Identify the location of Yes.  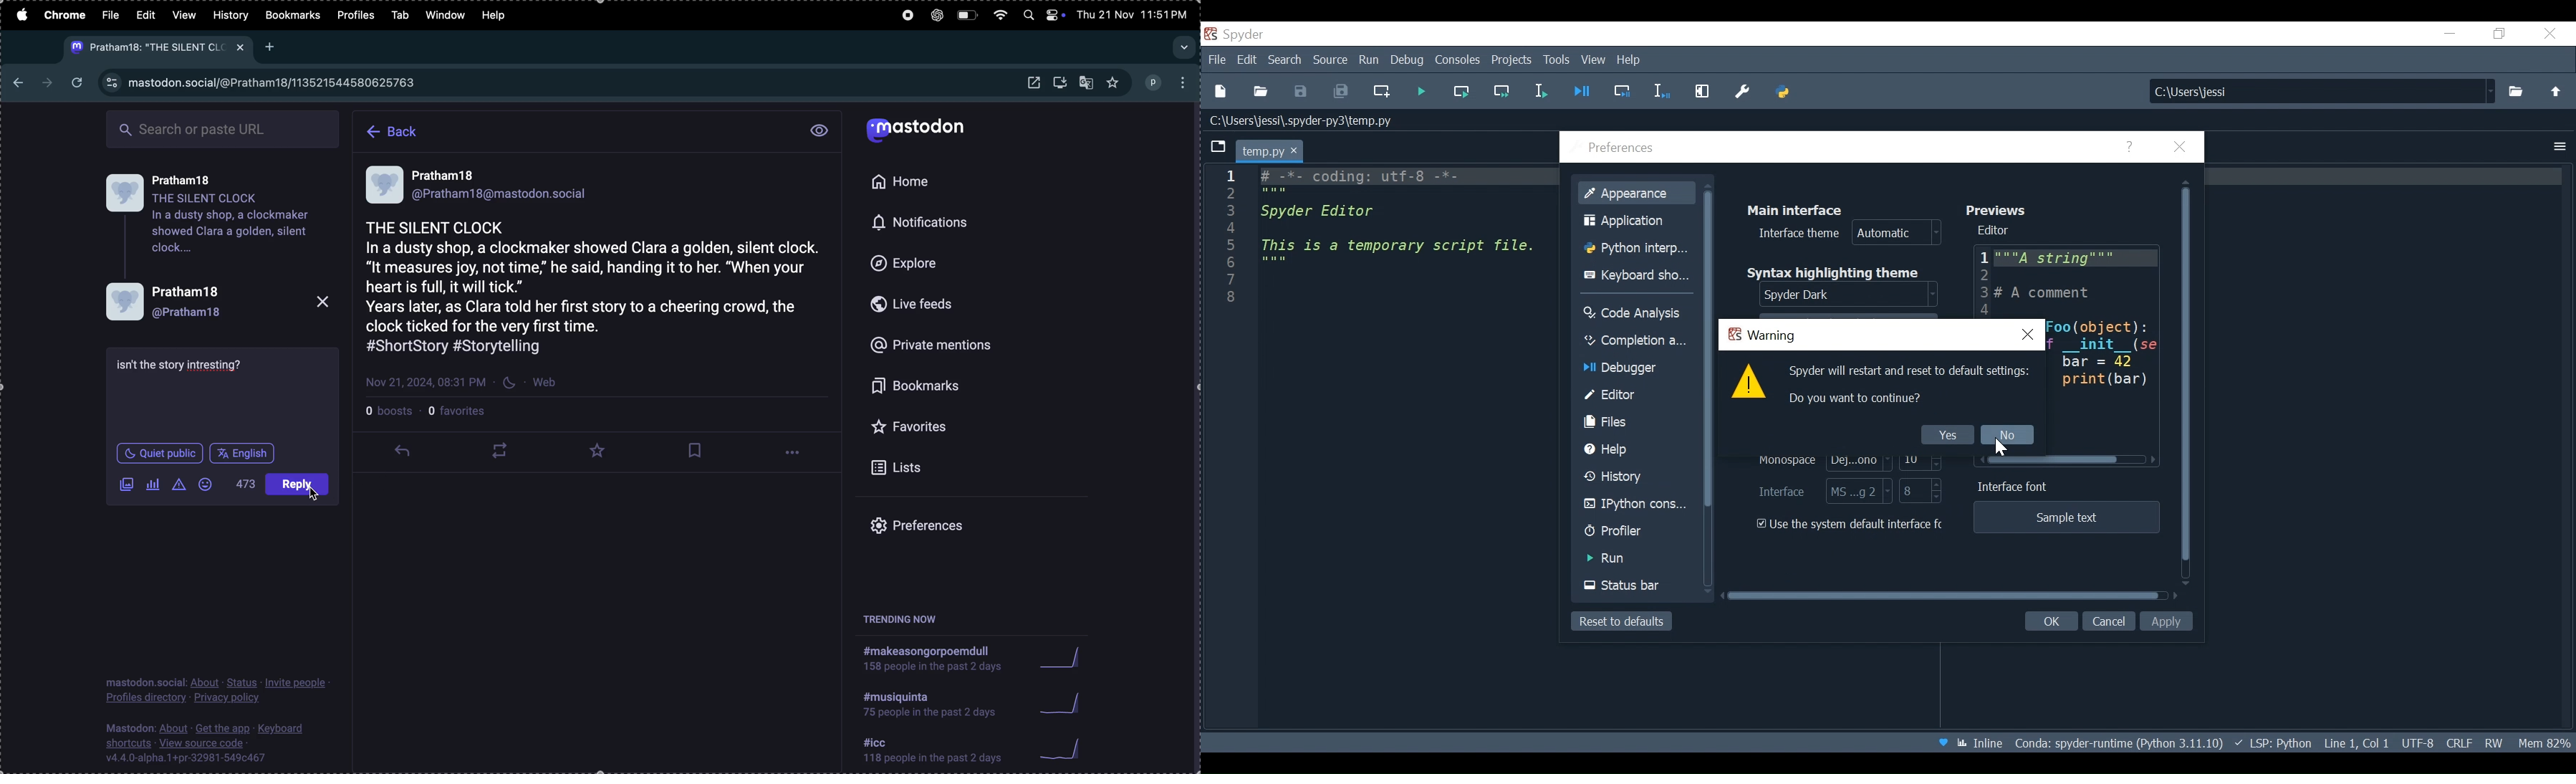
(1947, 433).